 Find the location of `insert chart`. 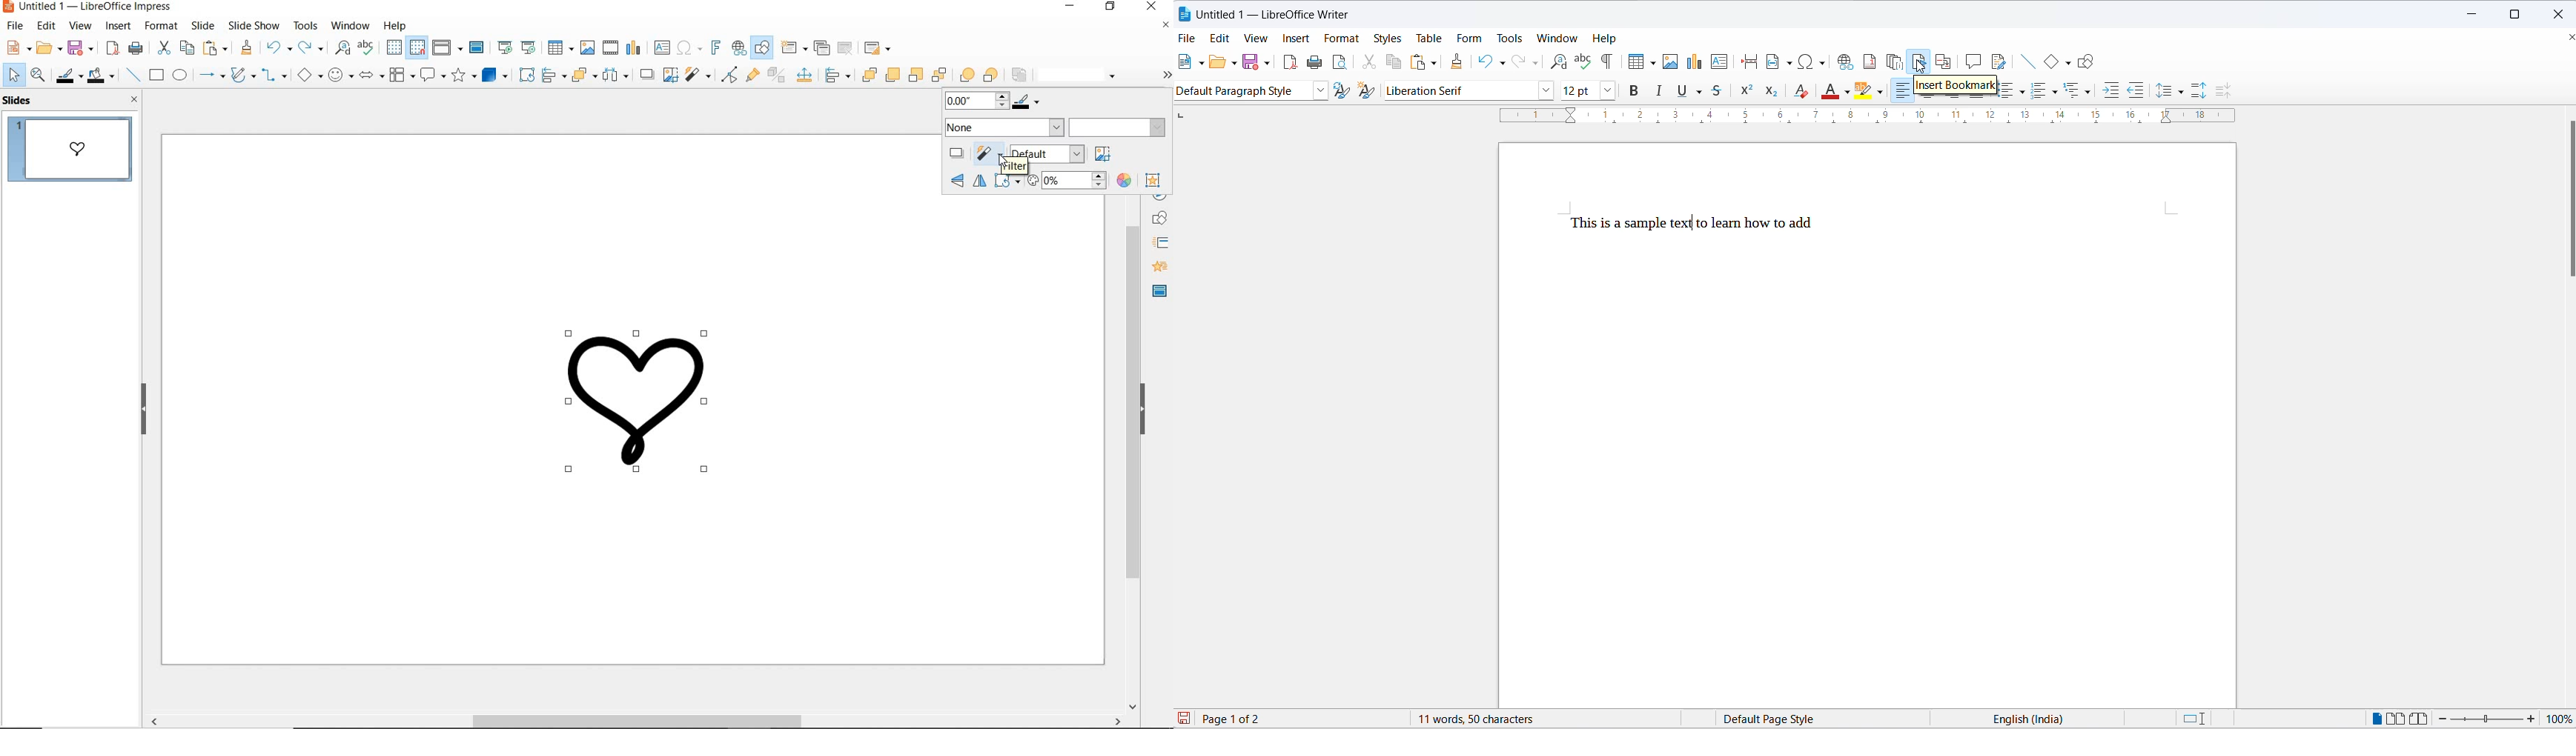

insert chart is located at coordinates (634, 50).